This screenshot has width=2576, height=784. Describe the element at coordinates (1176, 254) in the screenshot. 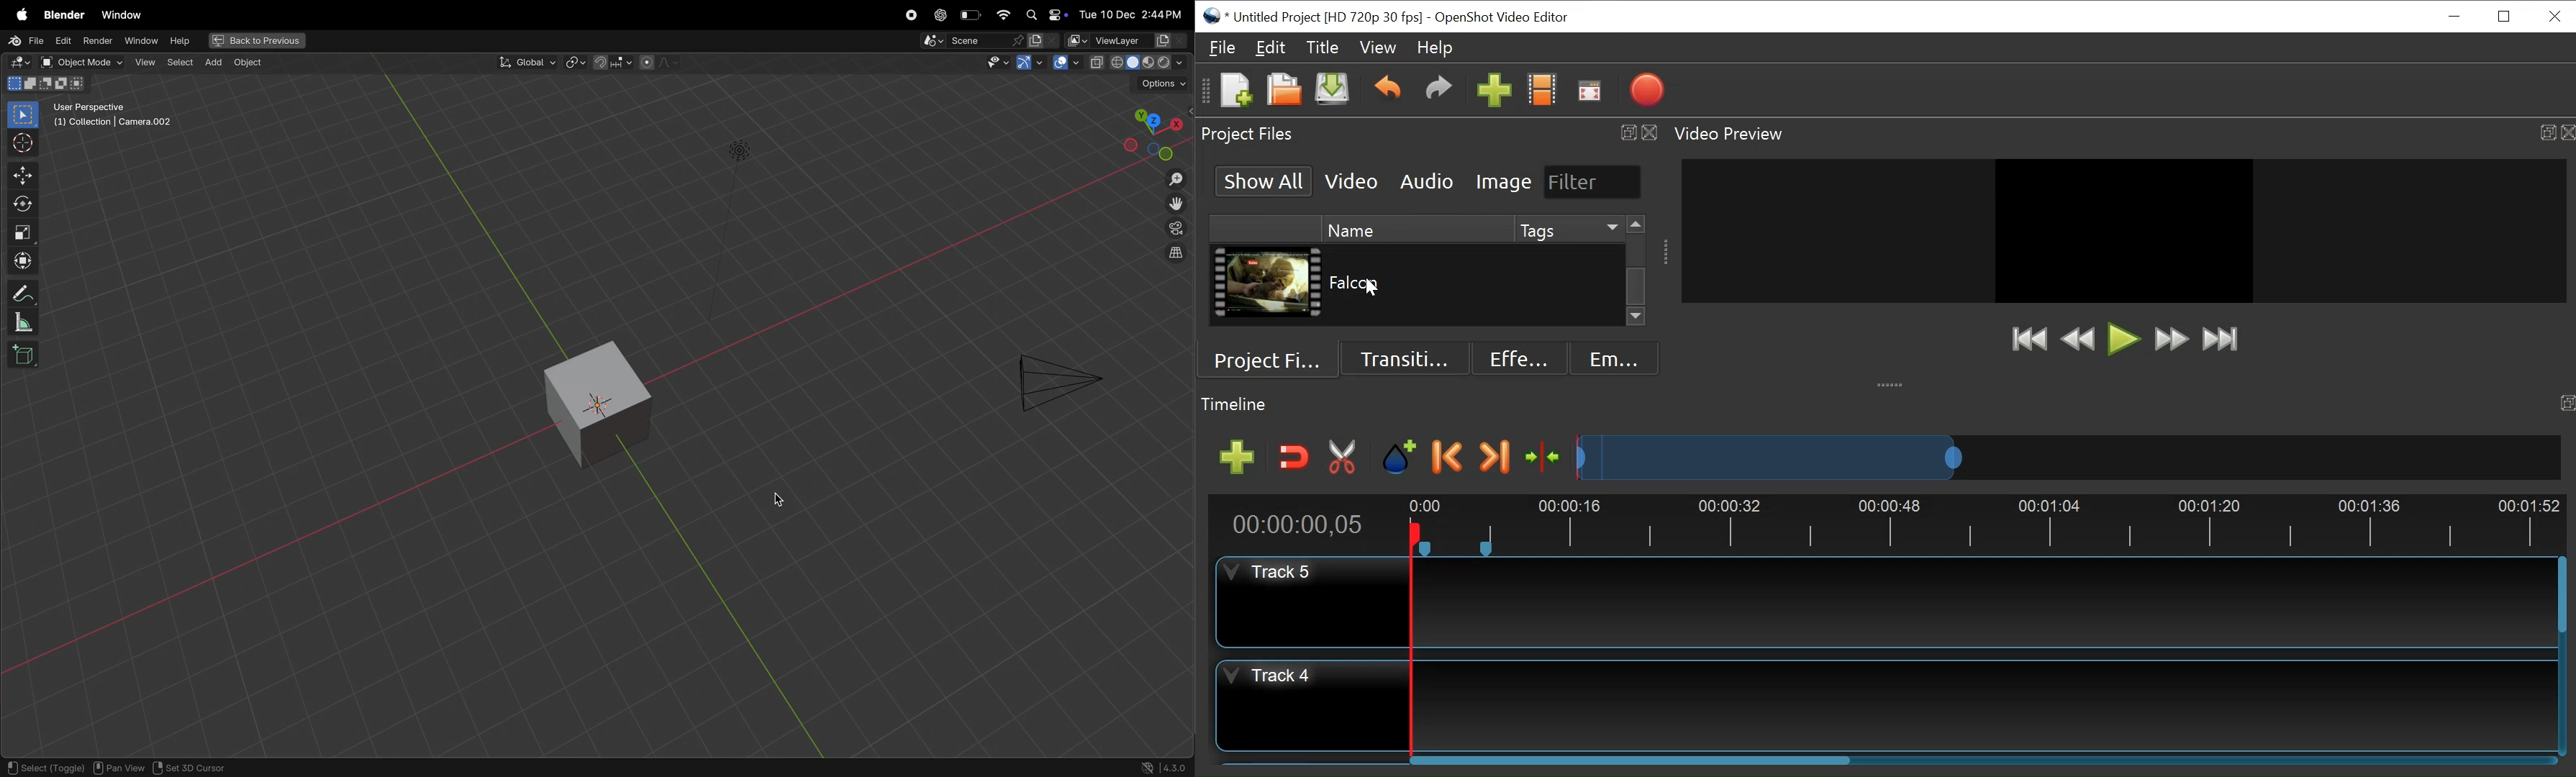

I see `orthographic view` at that location.